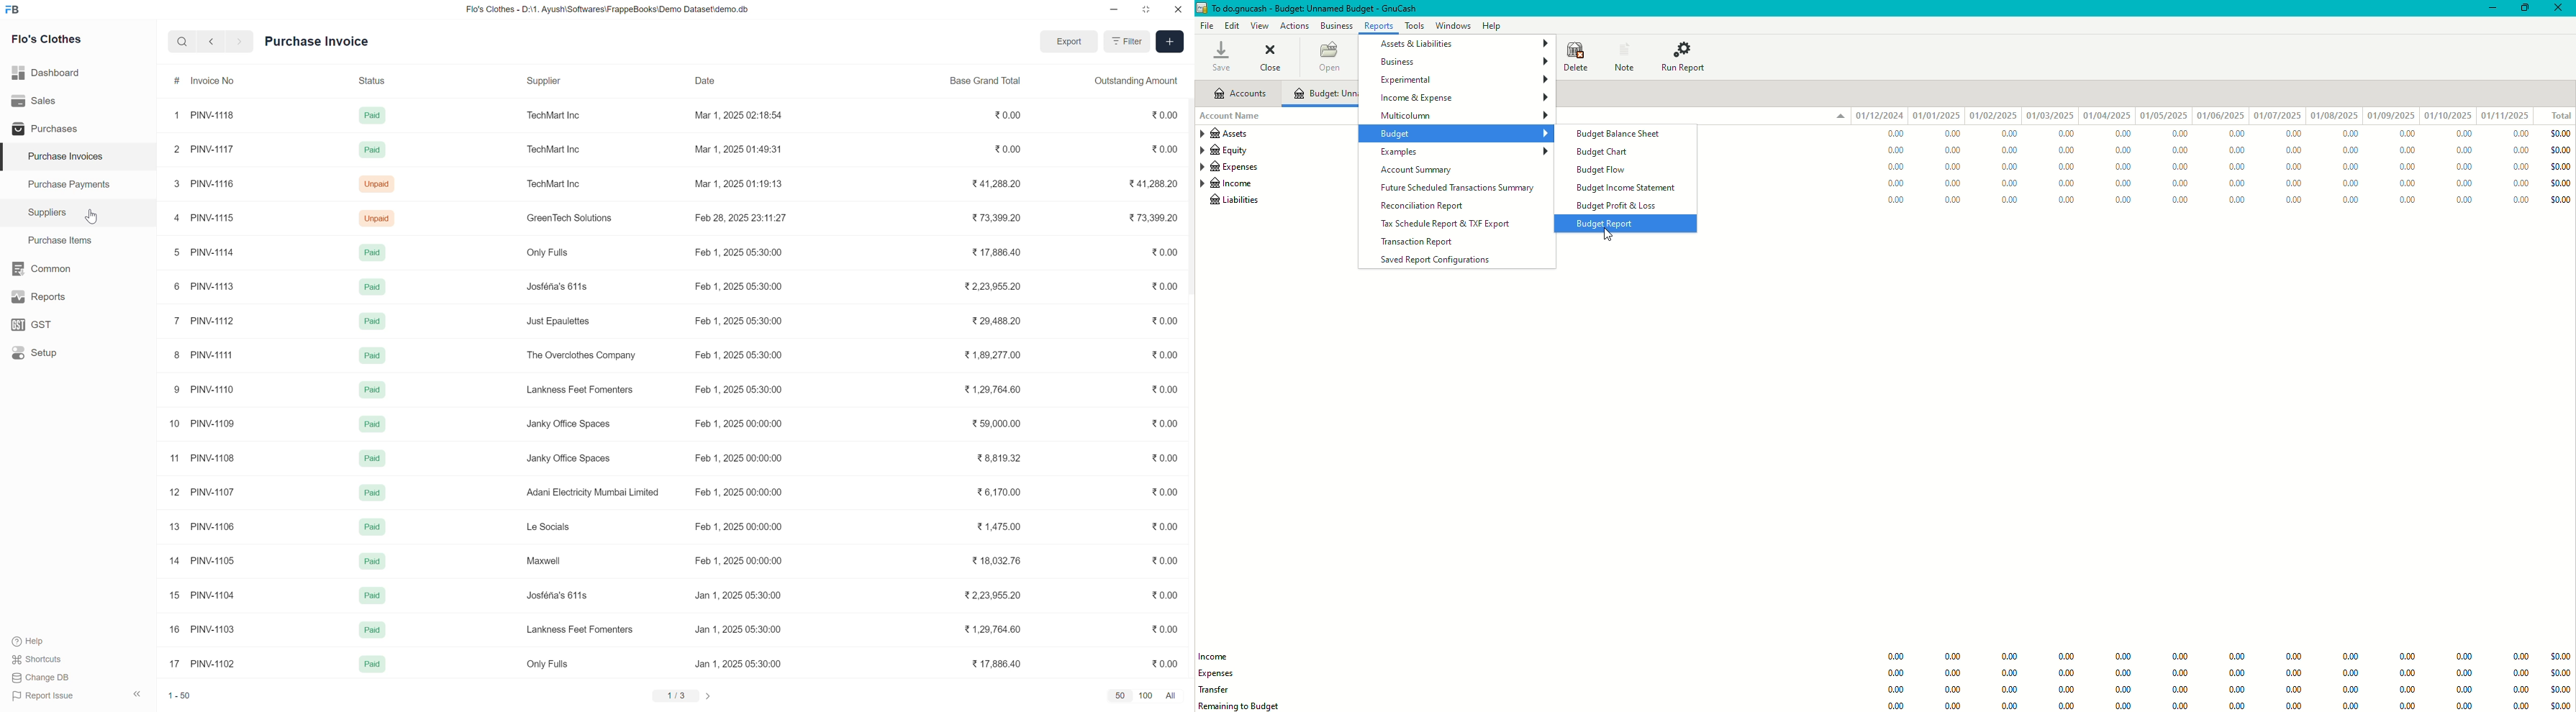  I want to click on Report Issue, so click(48, 695).